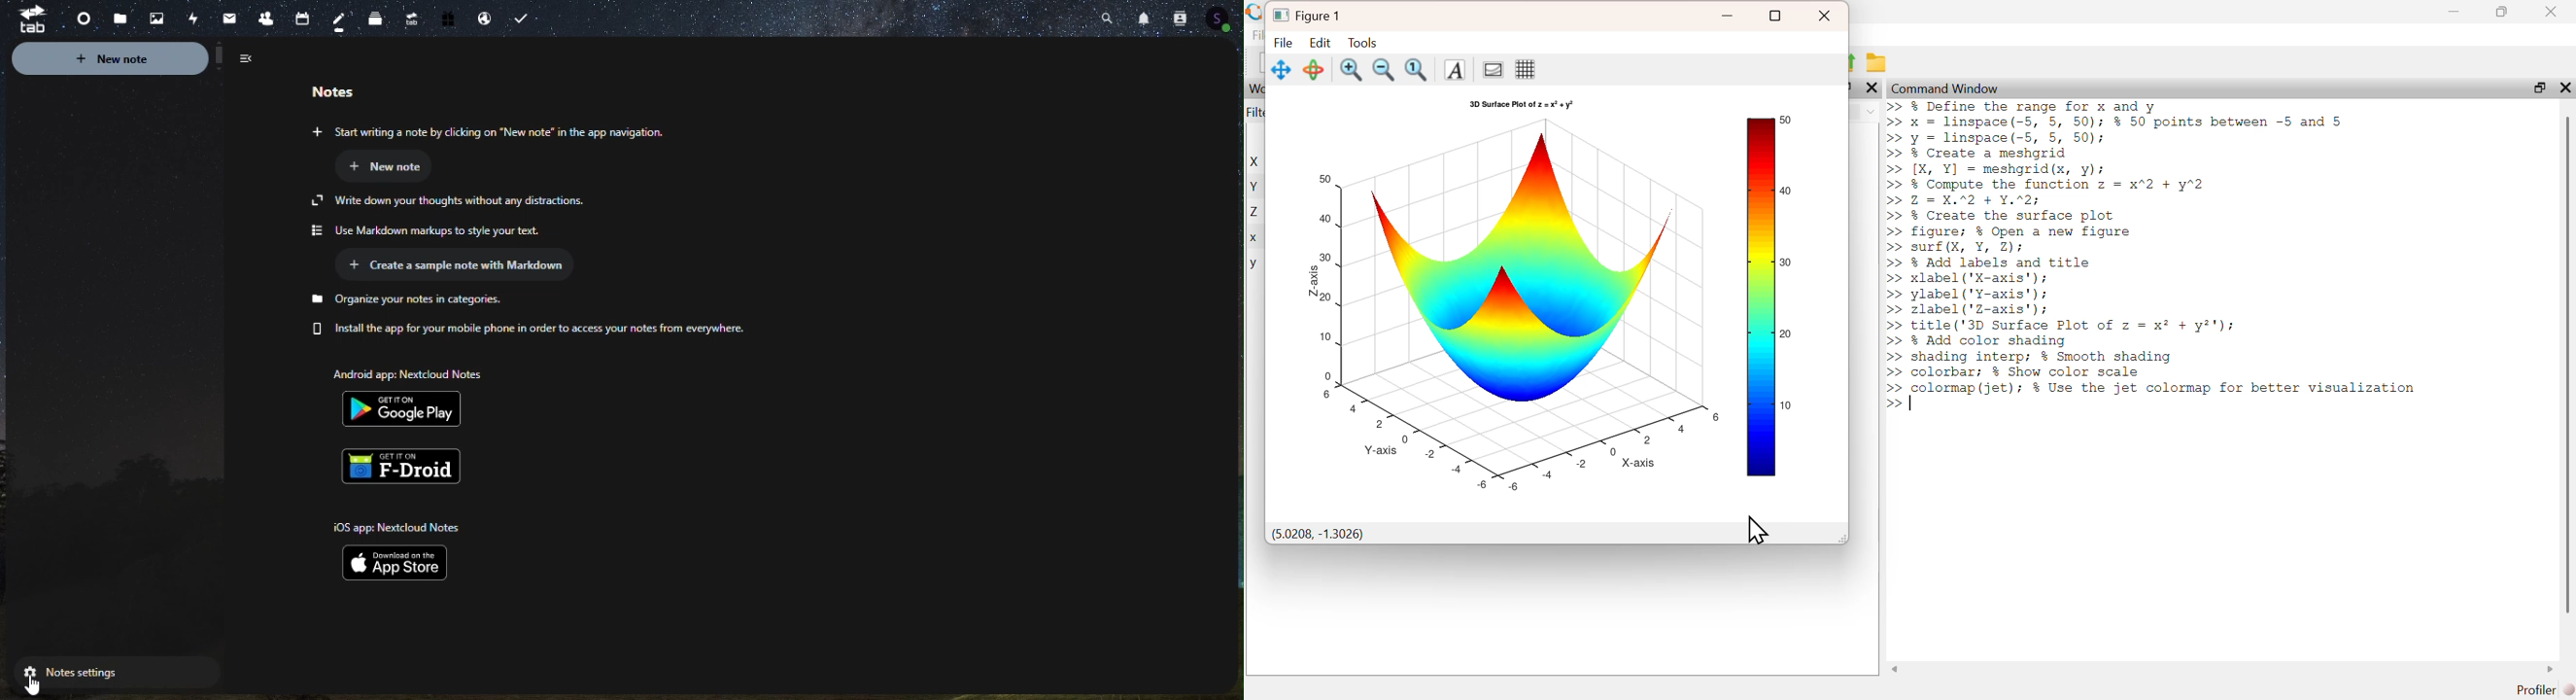 This screenshot has width=2576, height=700. What do you see at coordinates (375, 17) in the screenshot?
I see `deck` at bounding box center [375, 17].